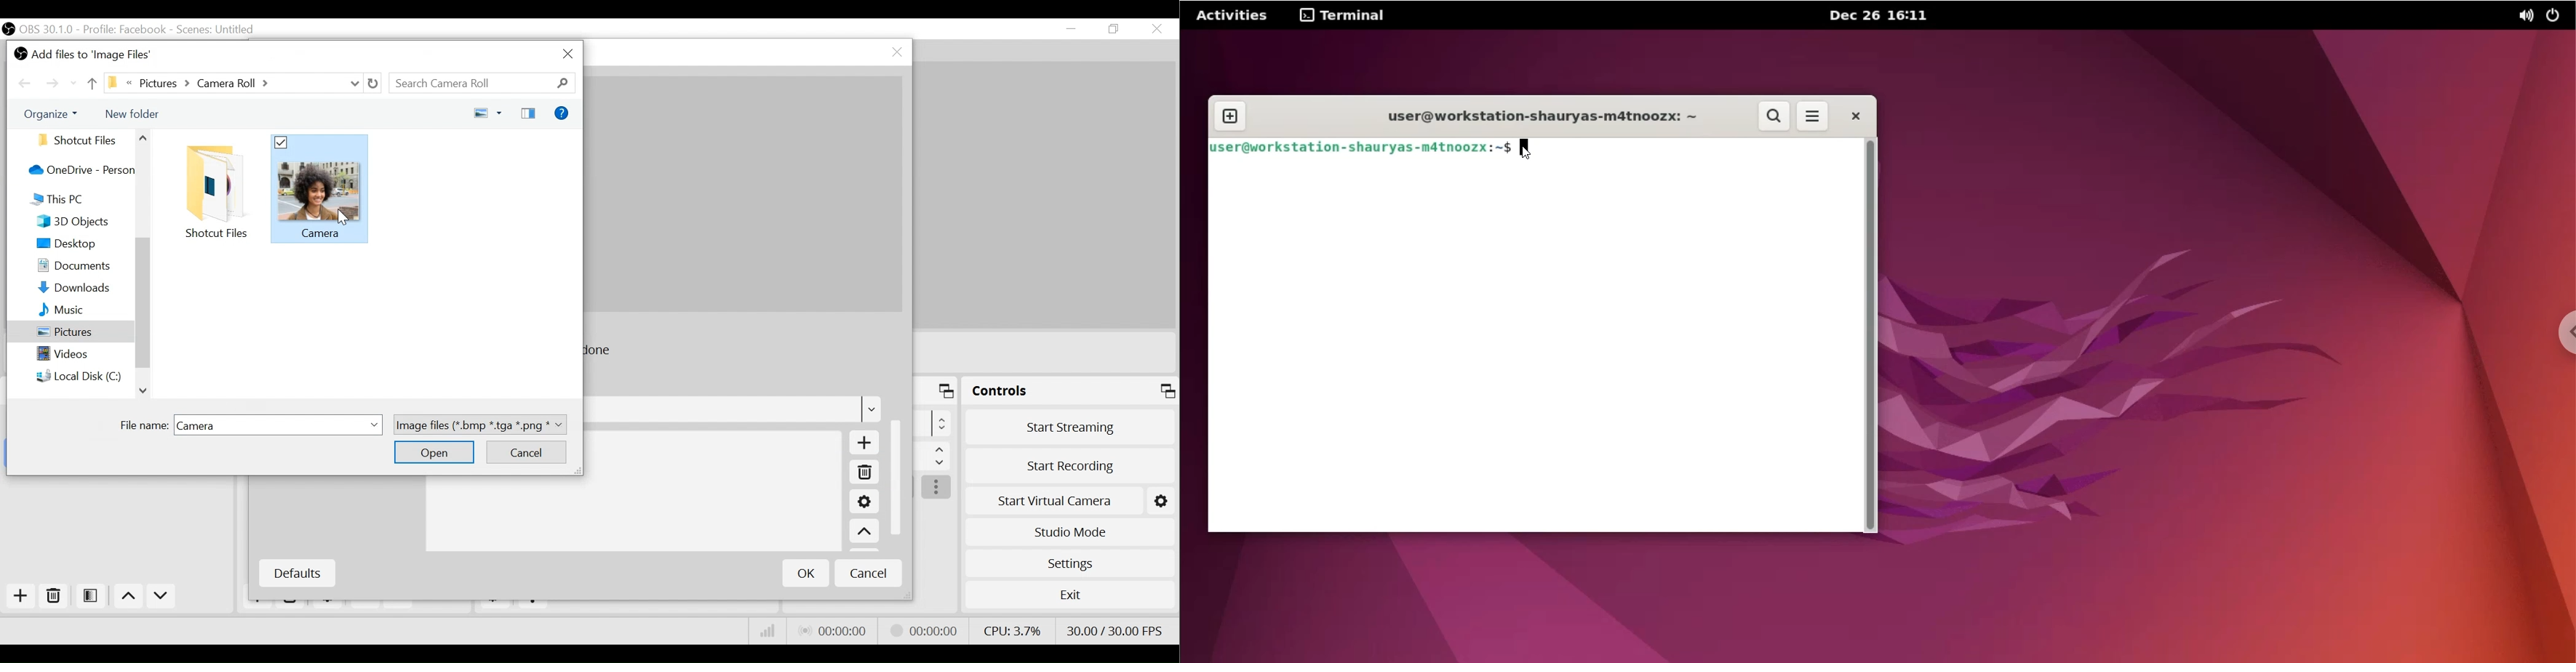 The image size is (2576, 672). What do you see at coordinates (1074, 29) in the screenshot?
I see `minimize` at bounding box center [1074, 29].